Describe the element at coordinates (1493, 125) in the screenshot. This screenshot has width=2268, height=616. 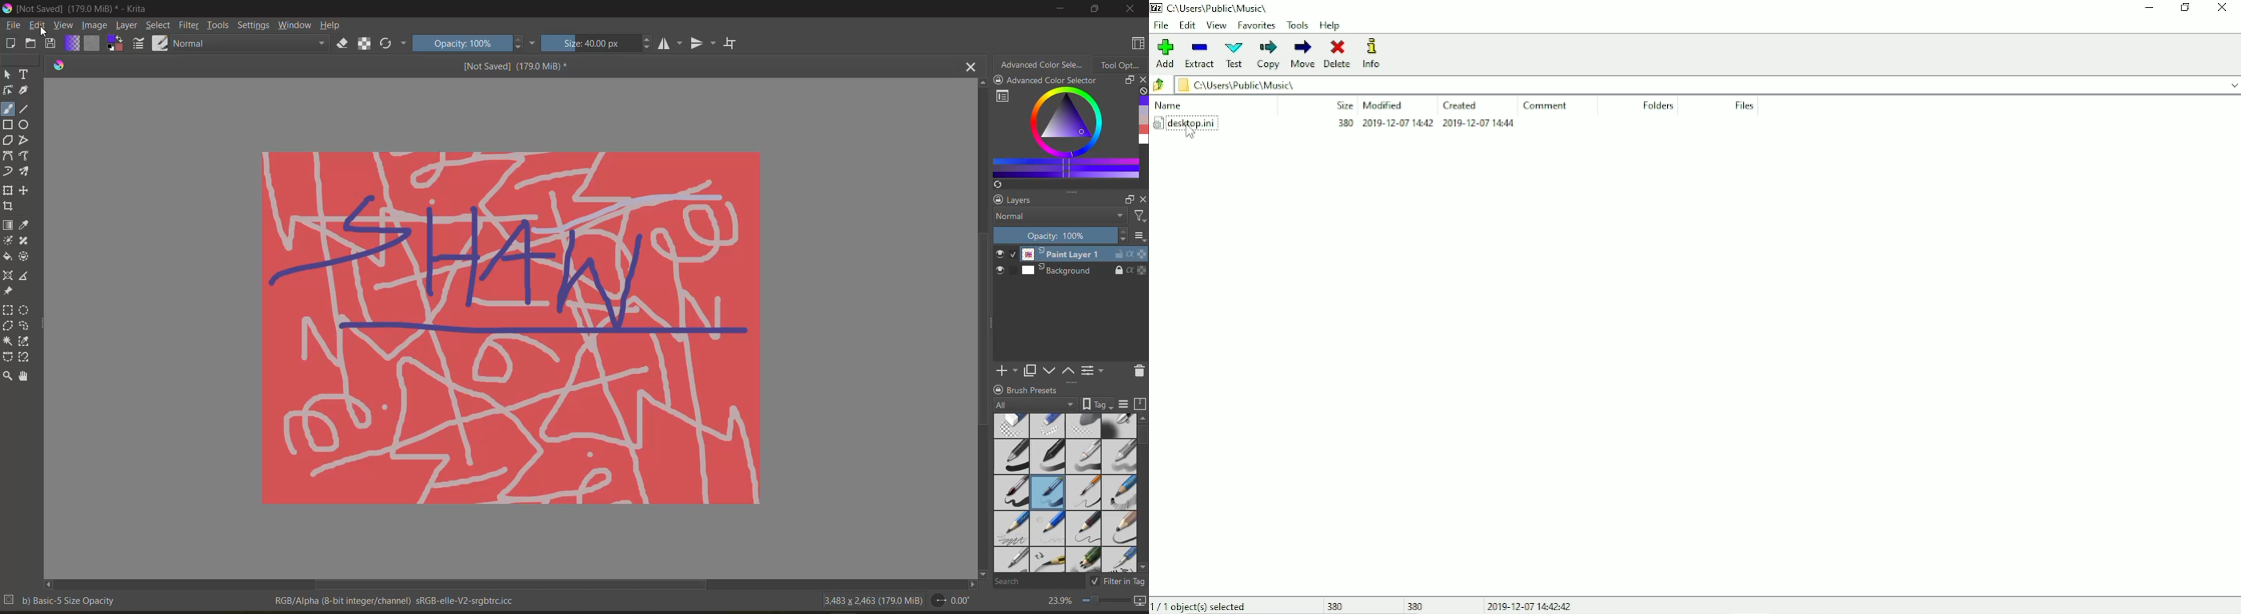
I see `2019-12-07 1eld.` at that location.